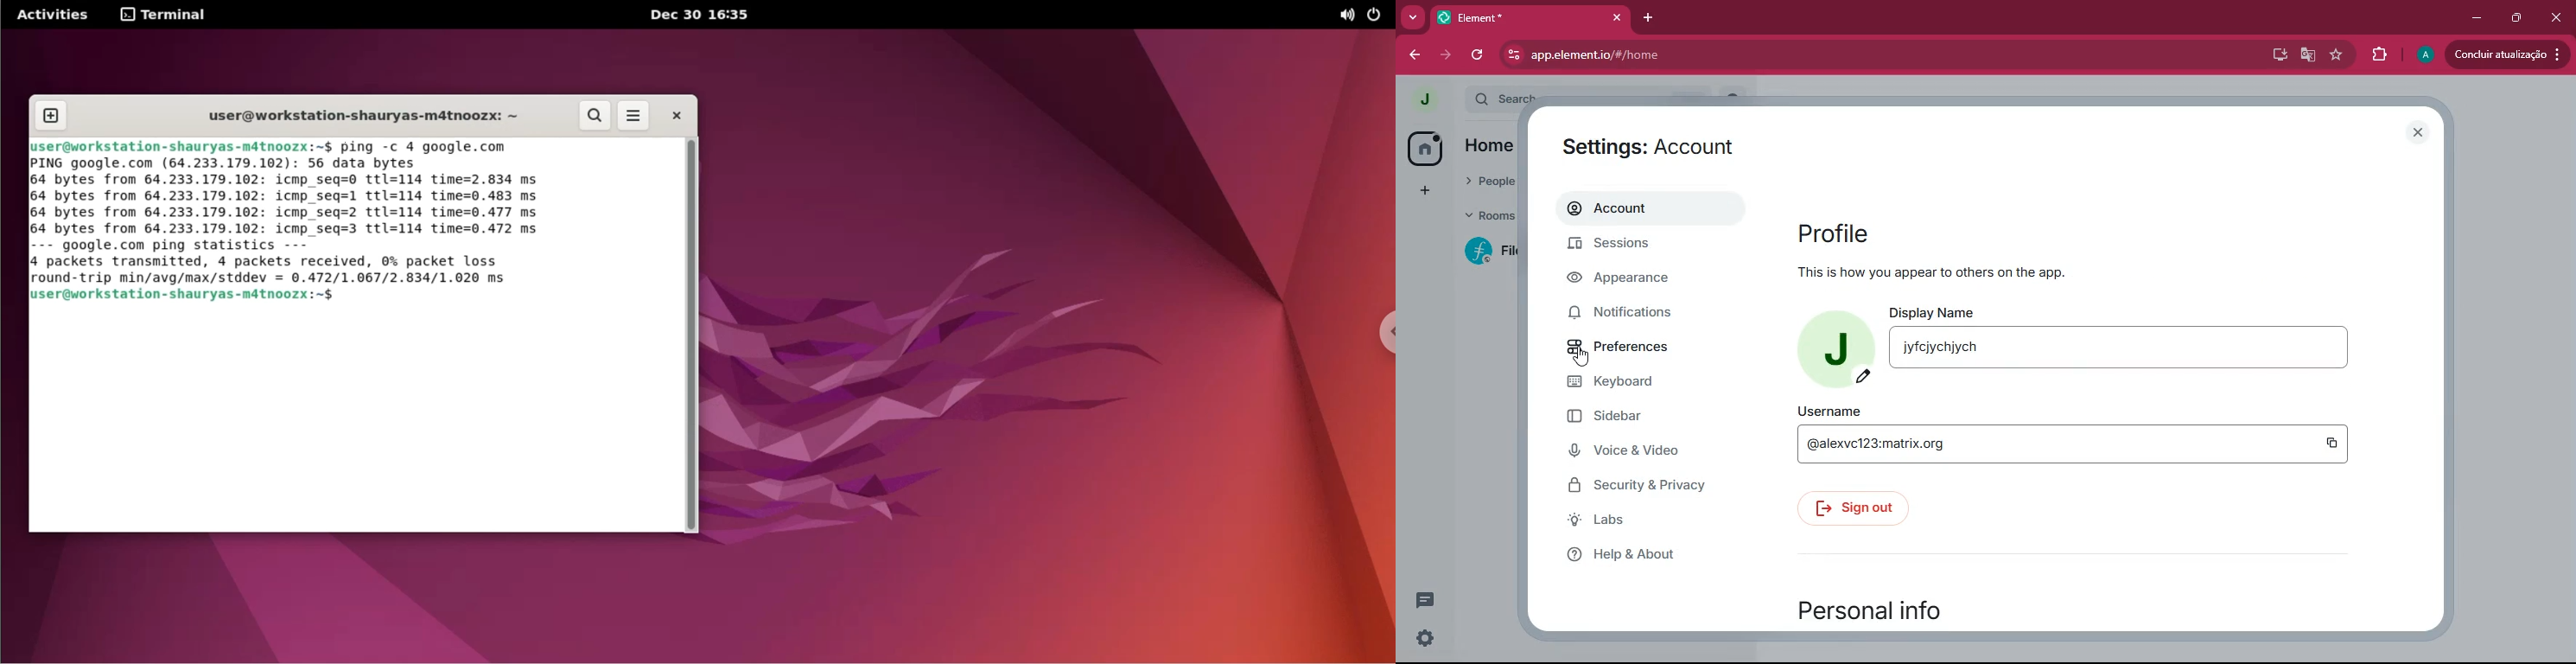  What do you see at coordinates (635, 115) in the screenshot?
I see `more options` at bounding box center [635, 115].